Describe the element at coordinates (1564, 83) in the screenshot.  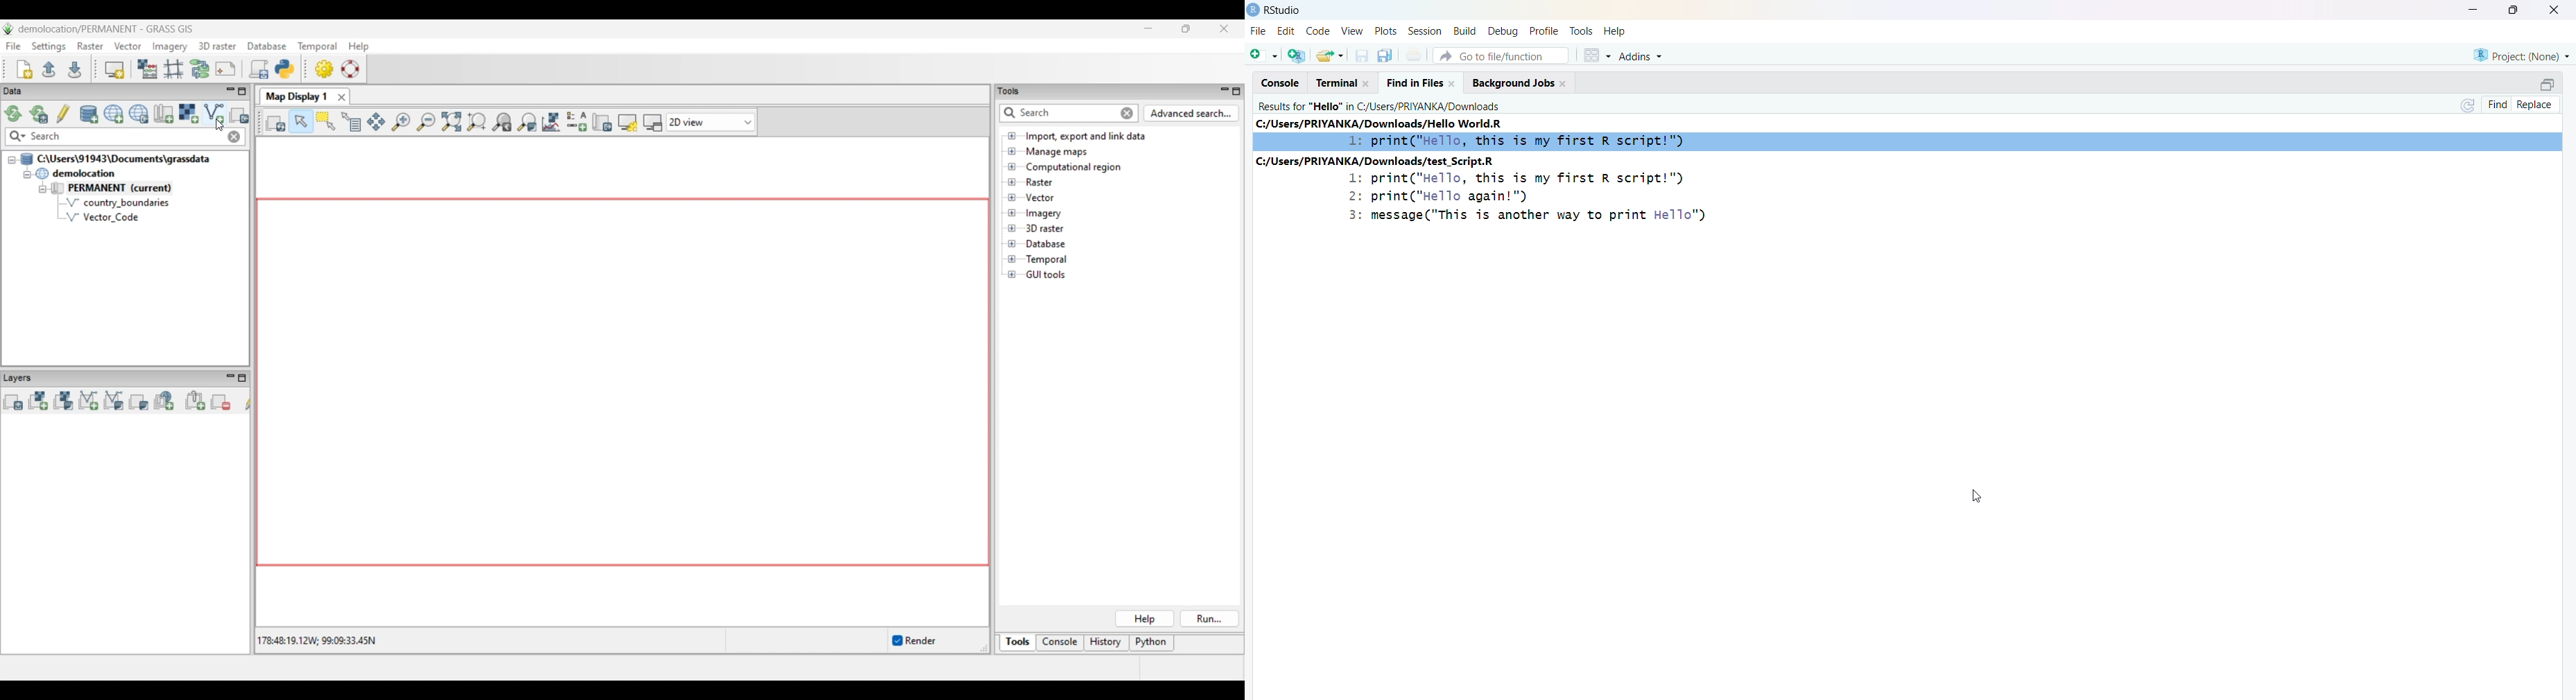
I see `close` at that location.